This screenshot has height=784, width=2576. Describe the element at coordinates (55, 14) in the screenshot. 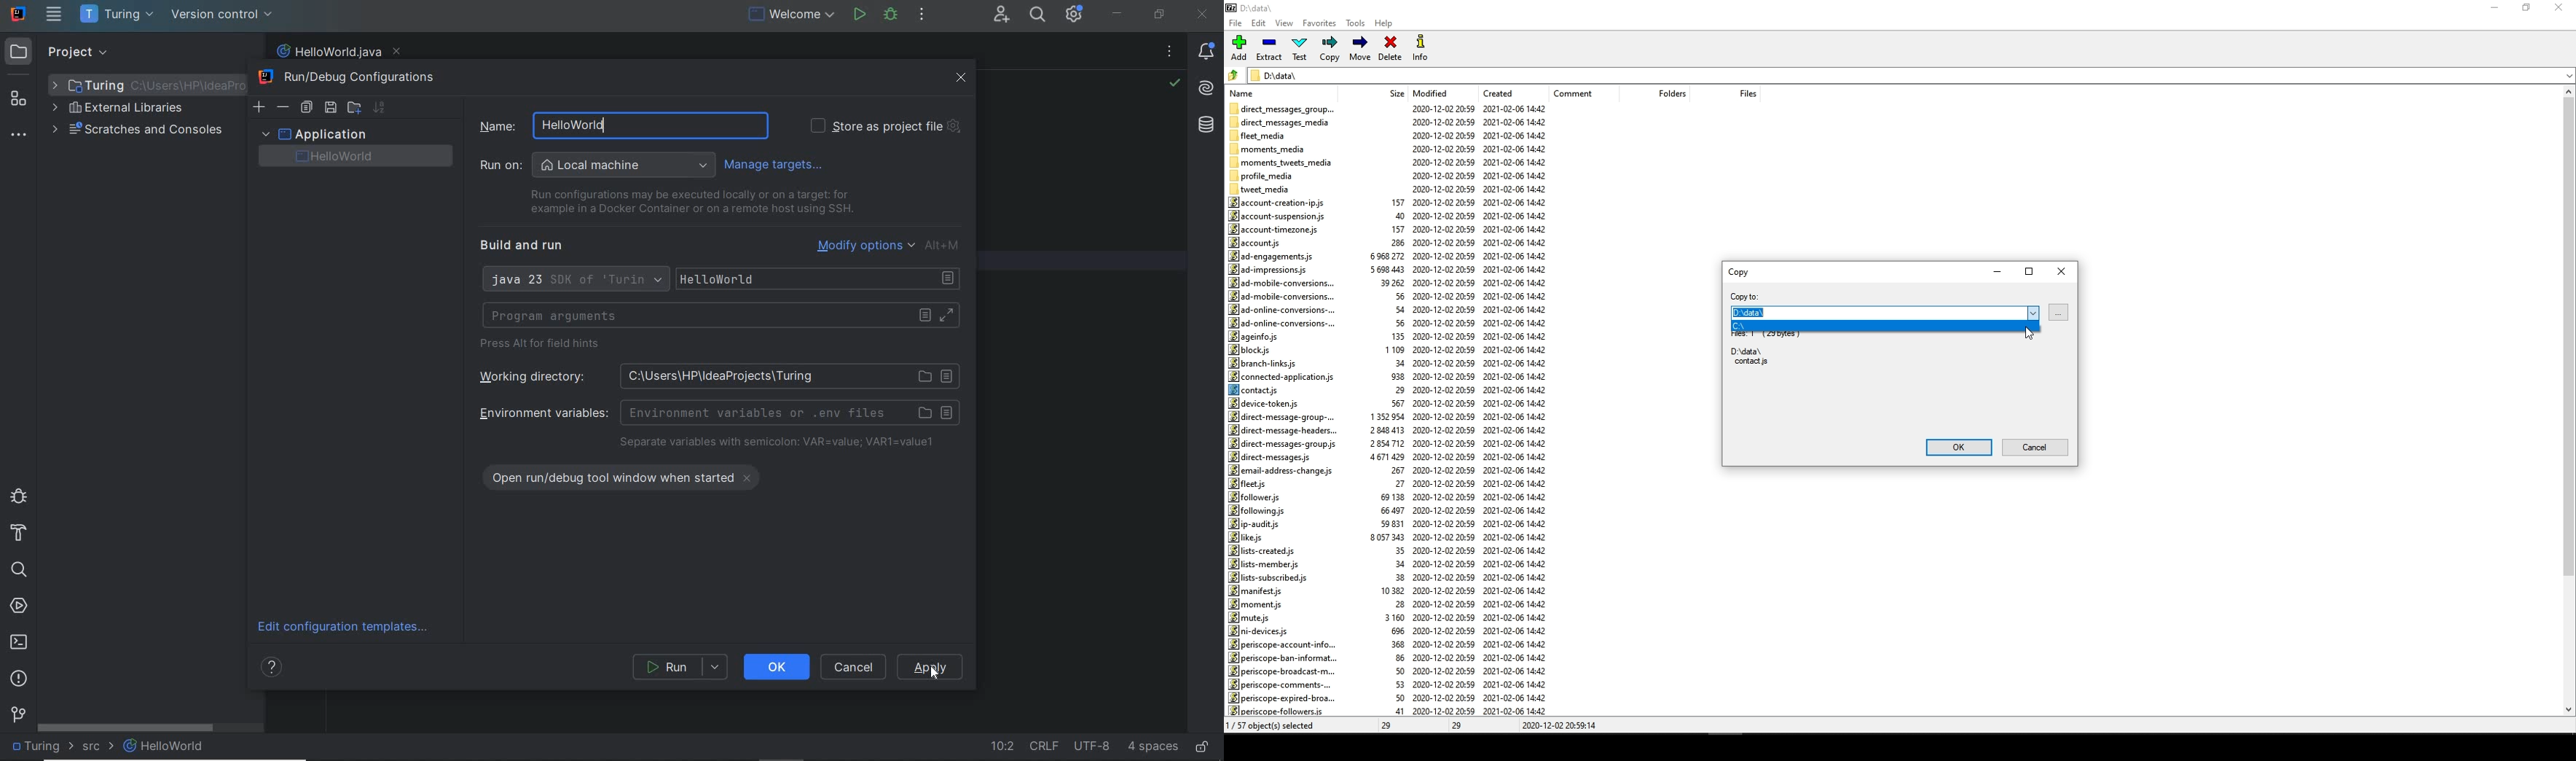

I see `main menu` at that location.